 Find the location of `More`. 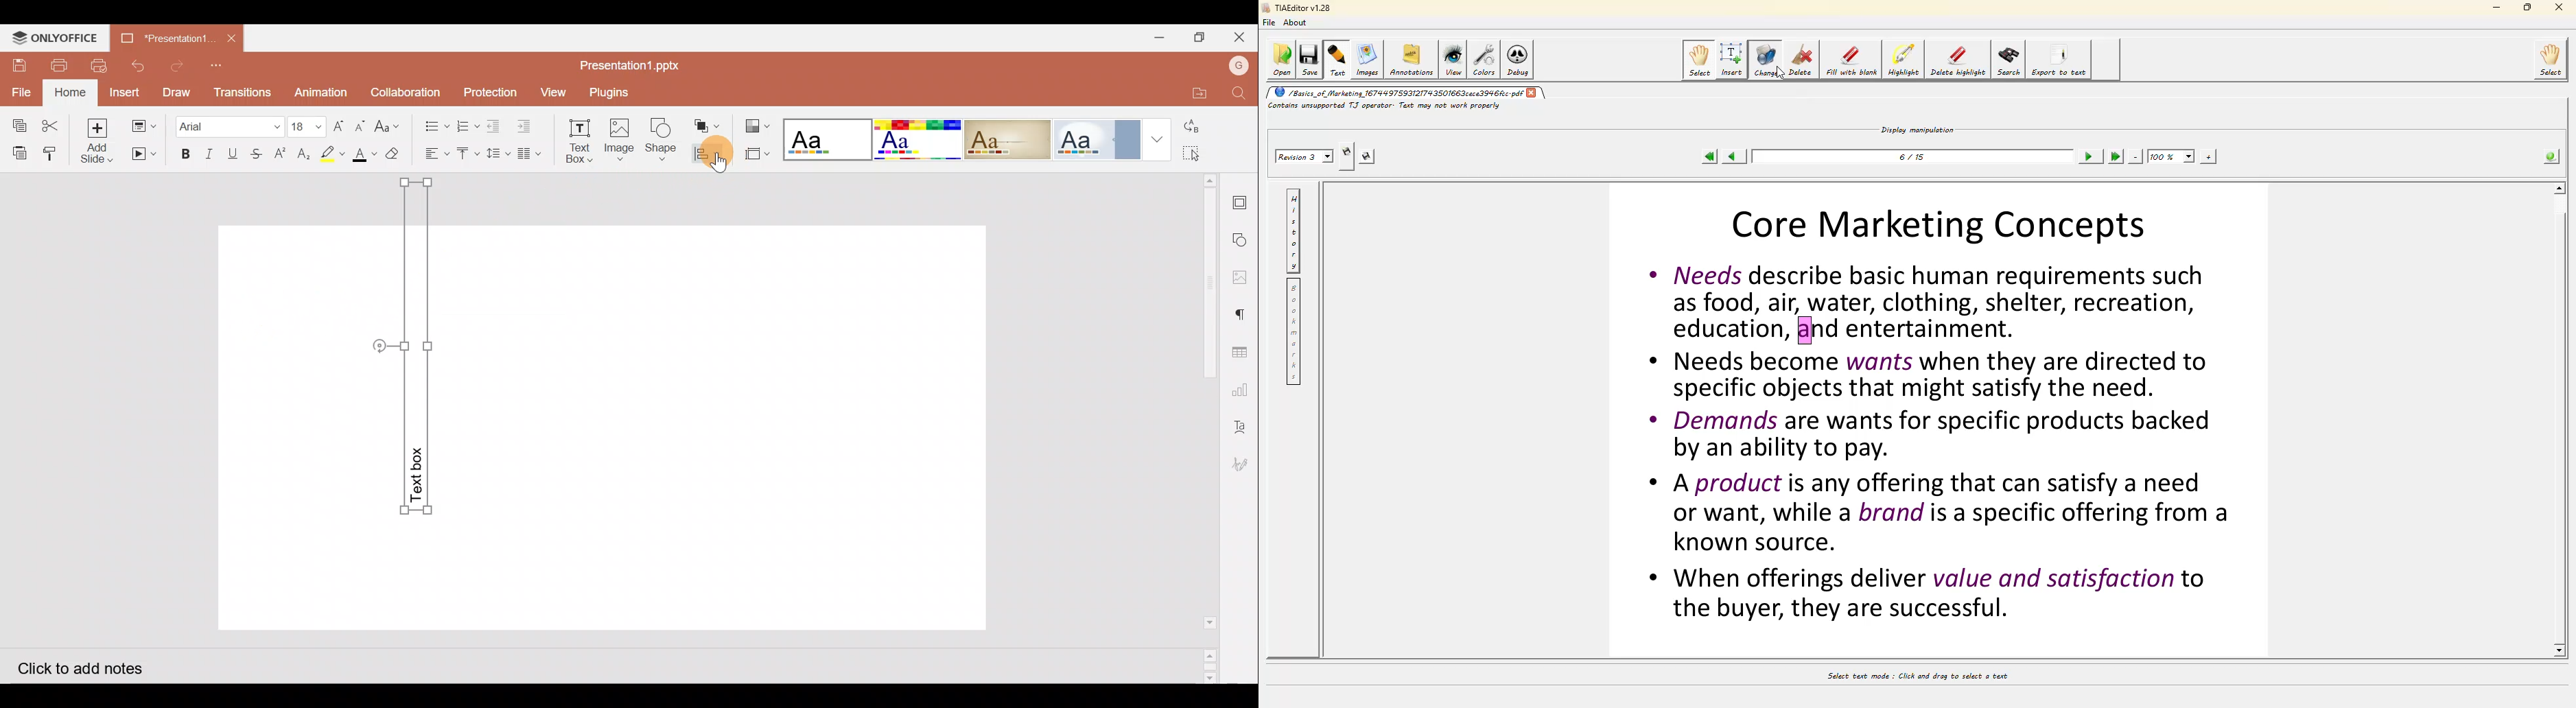

More is located at coordinates (1158, 142).